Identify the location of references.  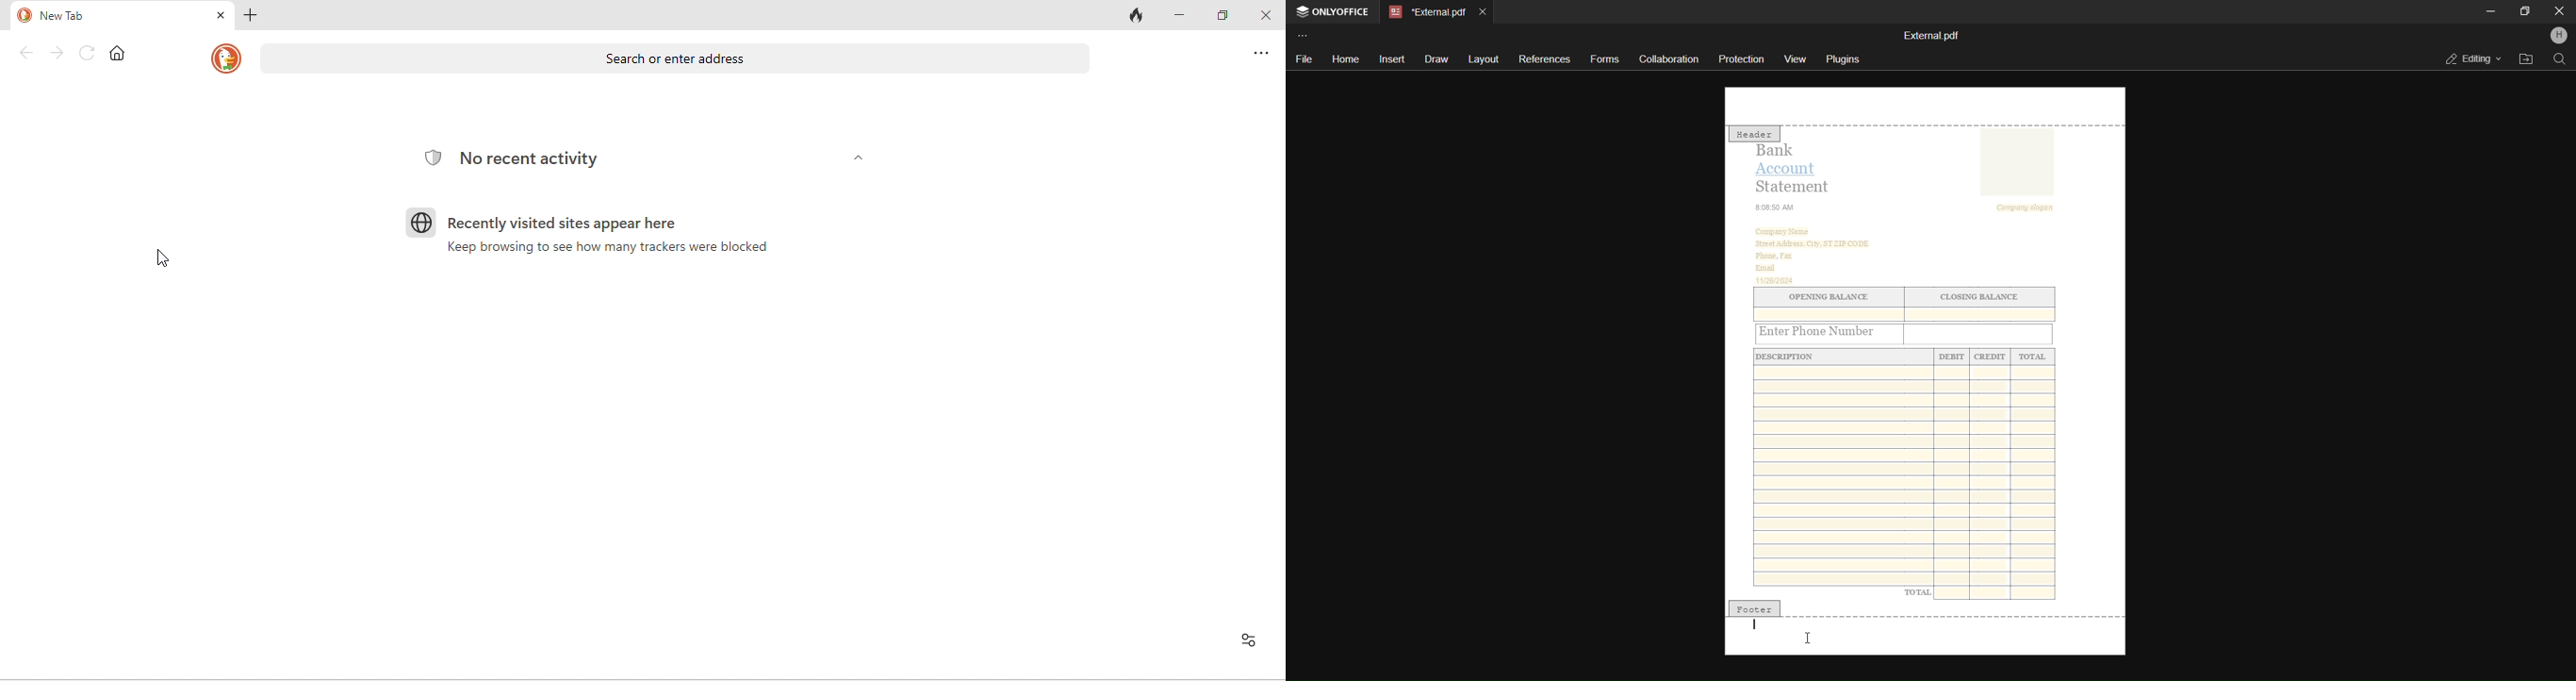
(1546, 58).